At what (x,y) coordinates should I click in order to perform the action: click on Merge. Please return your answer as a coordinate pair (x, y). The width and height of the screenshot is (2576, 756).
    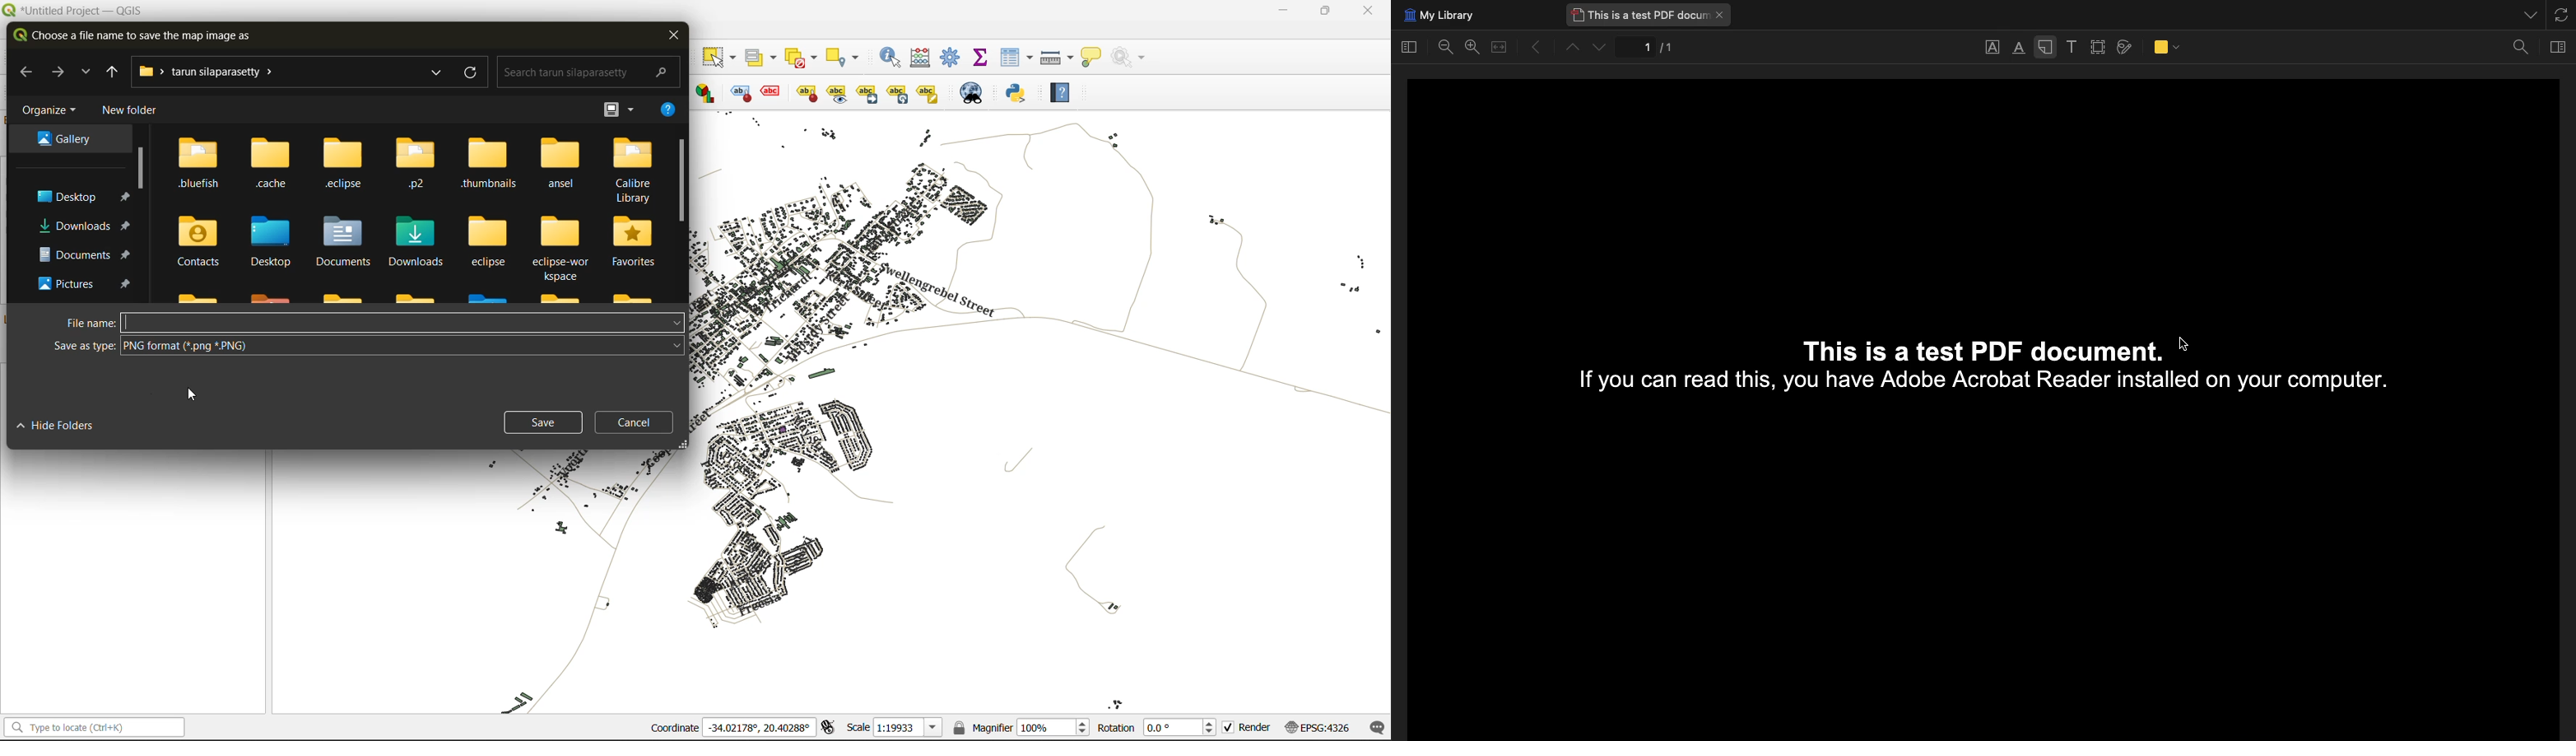
    Looking at the image, I should click on (1499, 48).